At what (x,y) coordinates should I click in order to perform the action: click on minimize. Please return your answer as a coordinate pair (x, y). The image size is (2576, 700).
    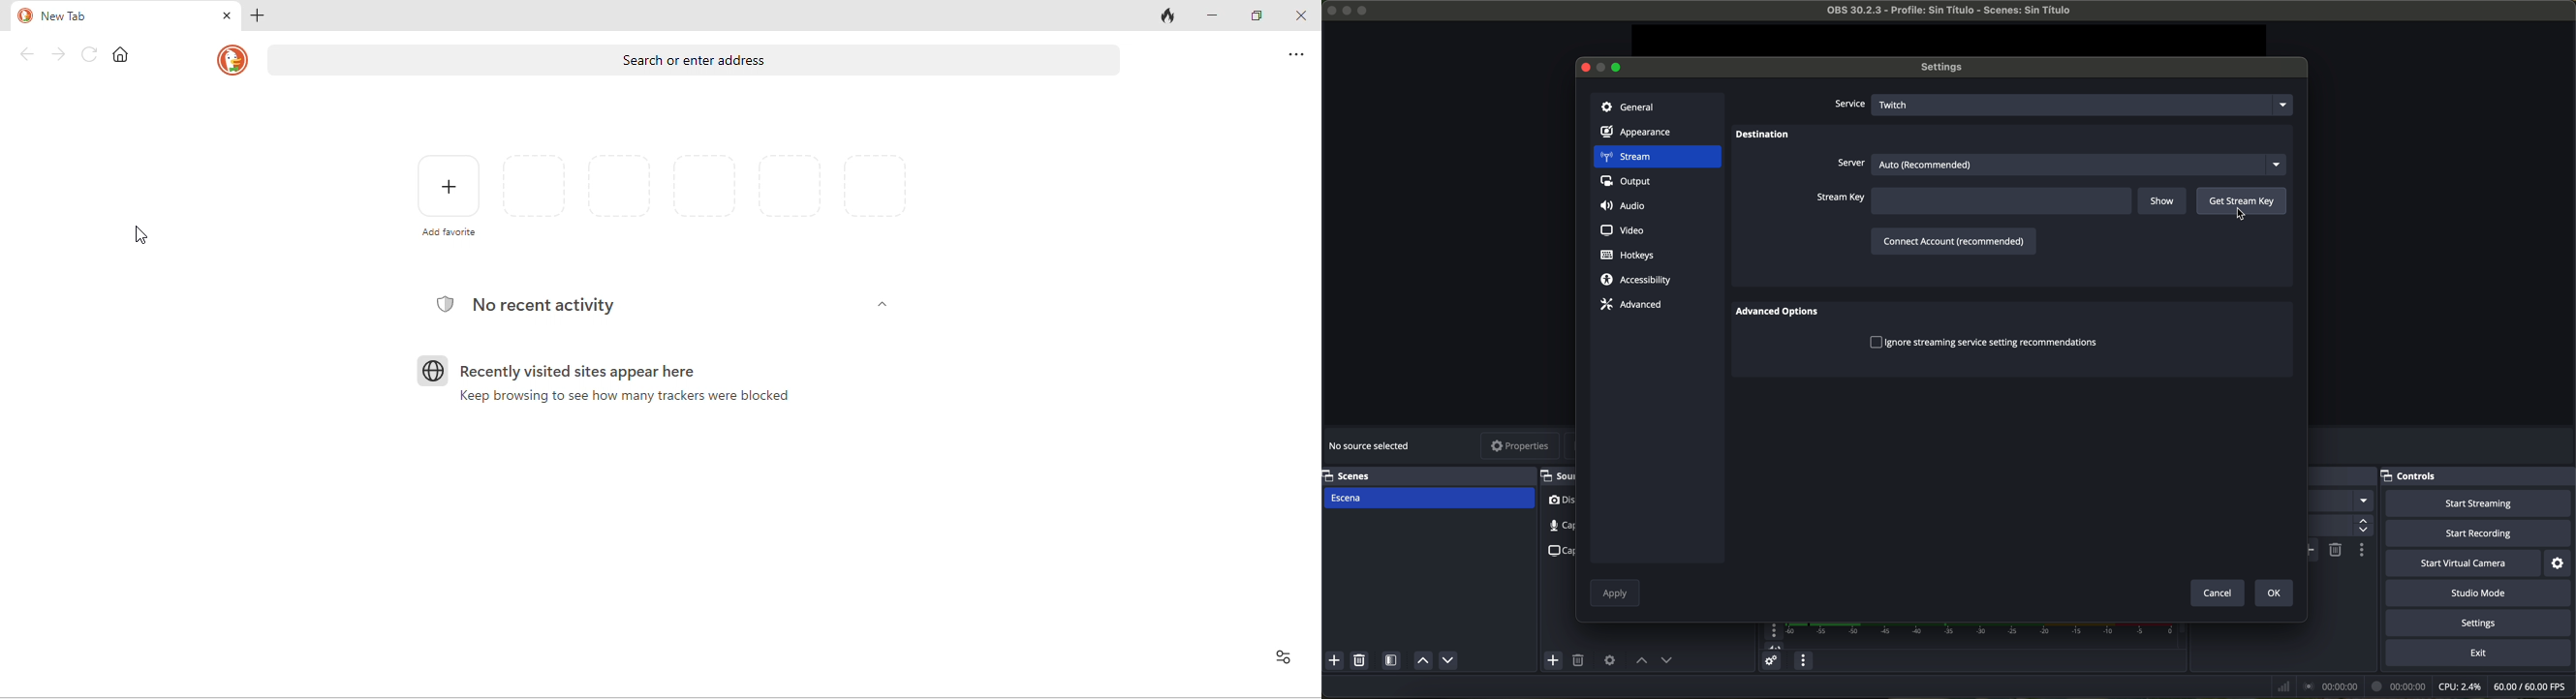
    Looking at the image, I should click on (1211, 15).